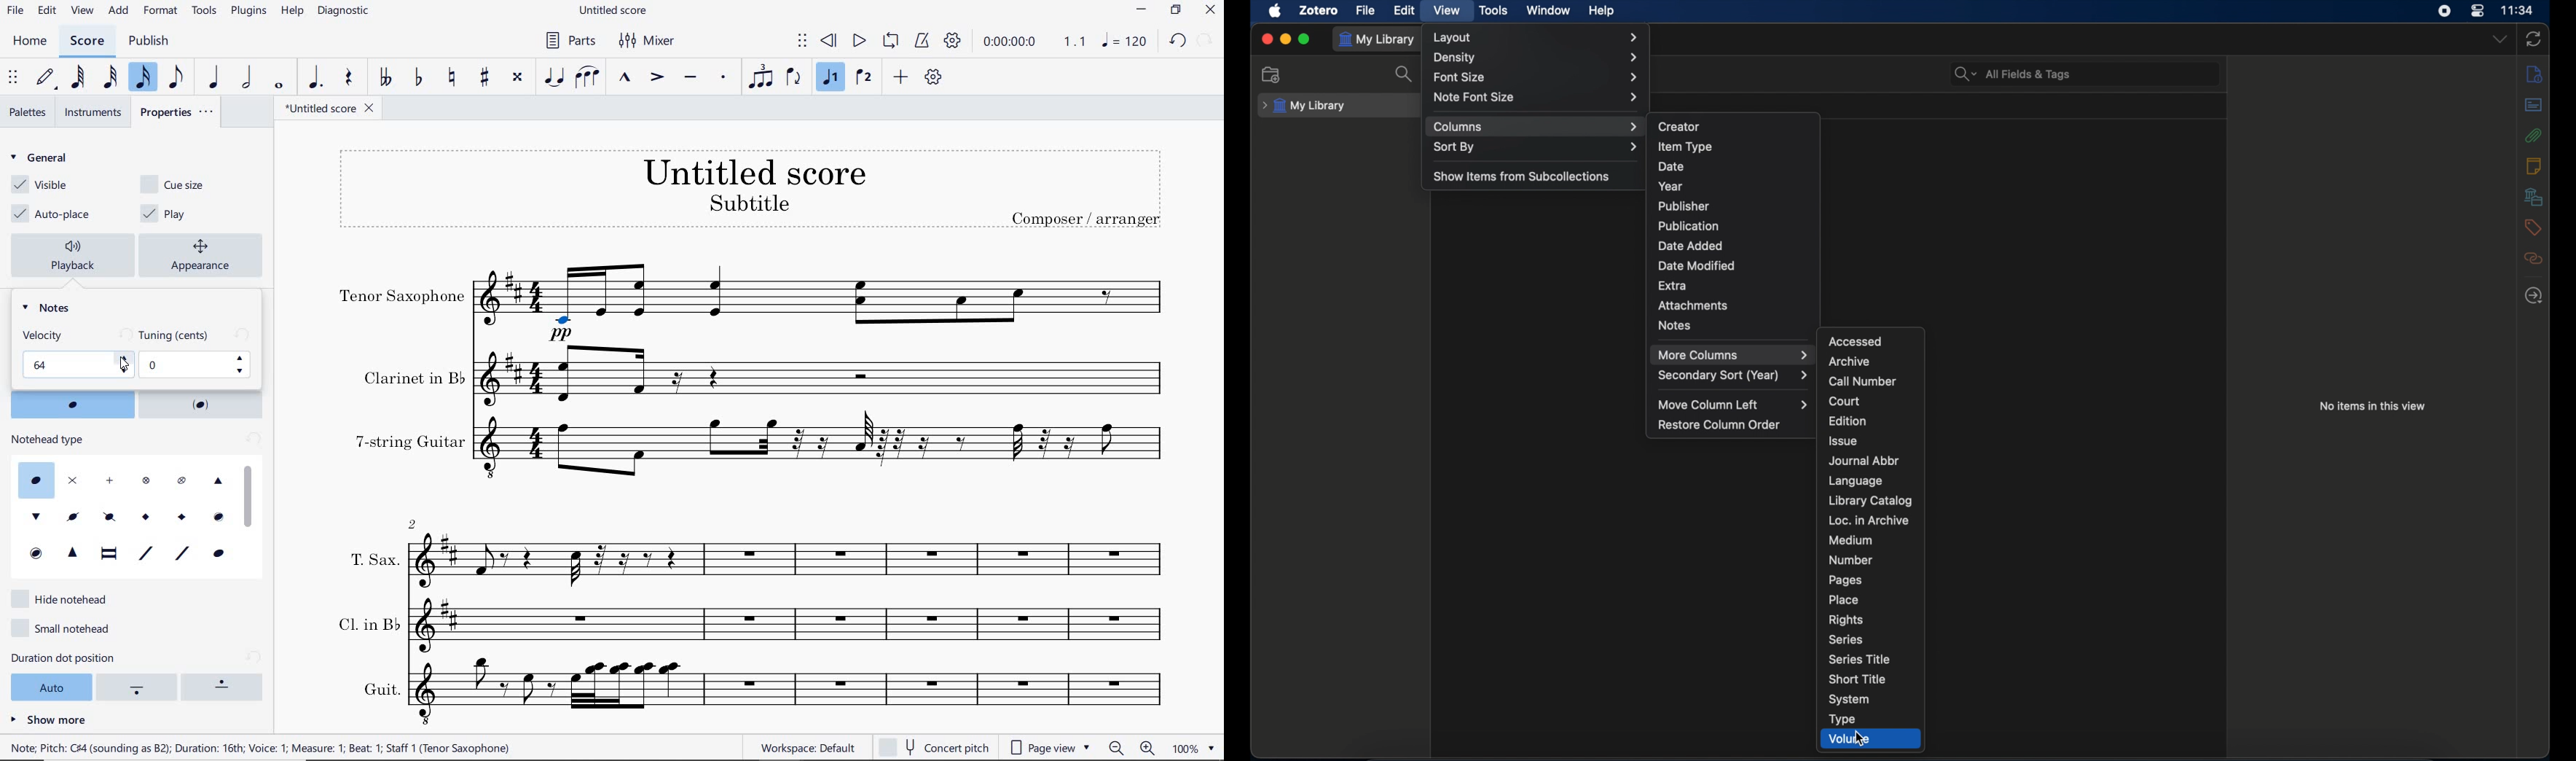  Describe the element at coordinates (1275, 11) in the screenshot. I see `apple` at that location.